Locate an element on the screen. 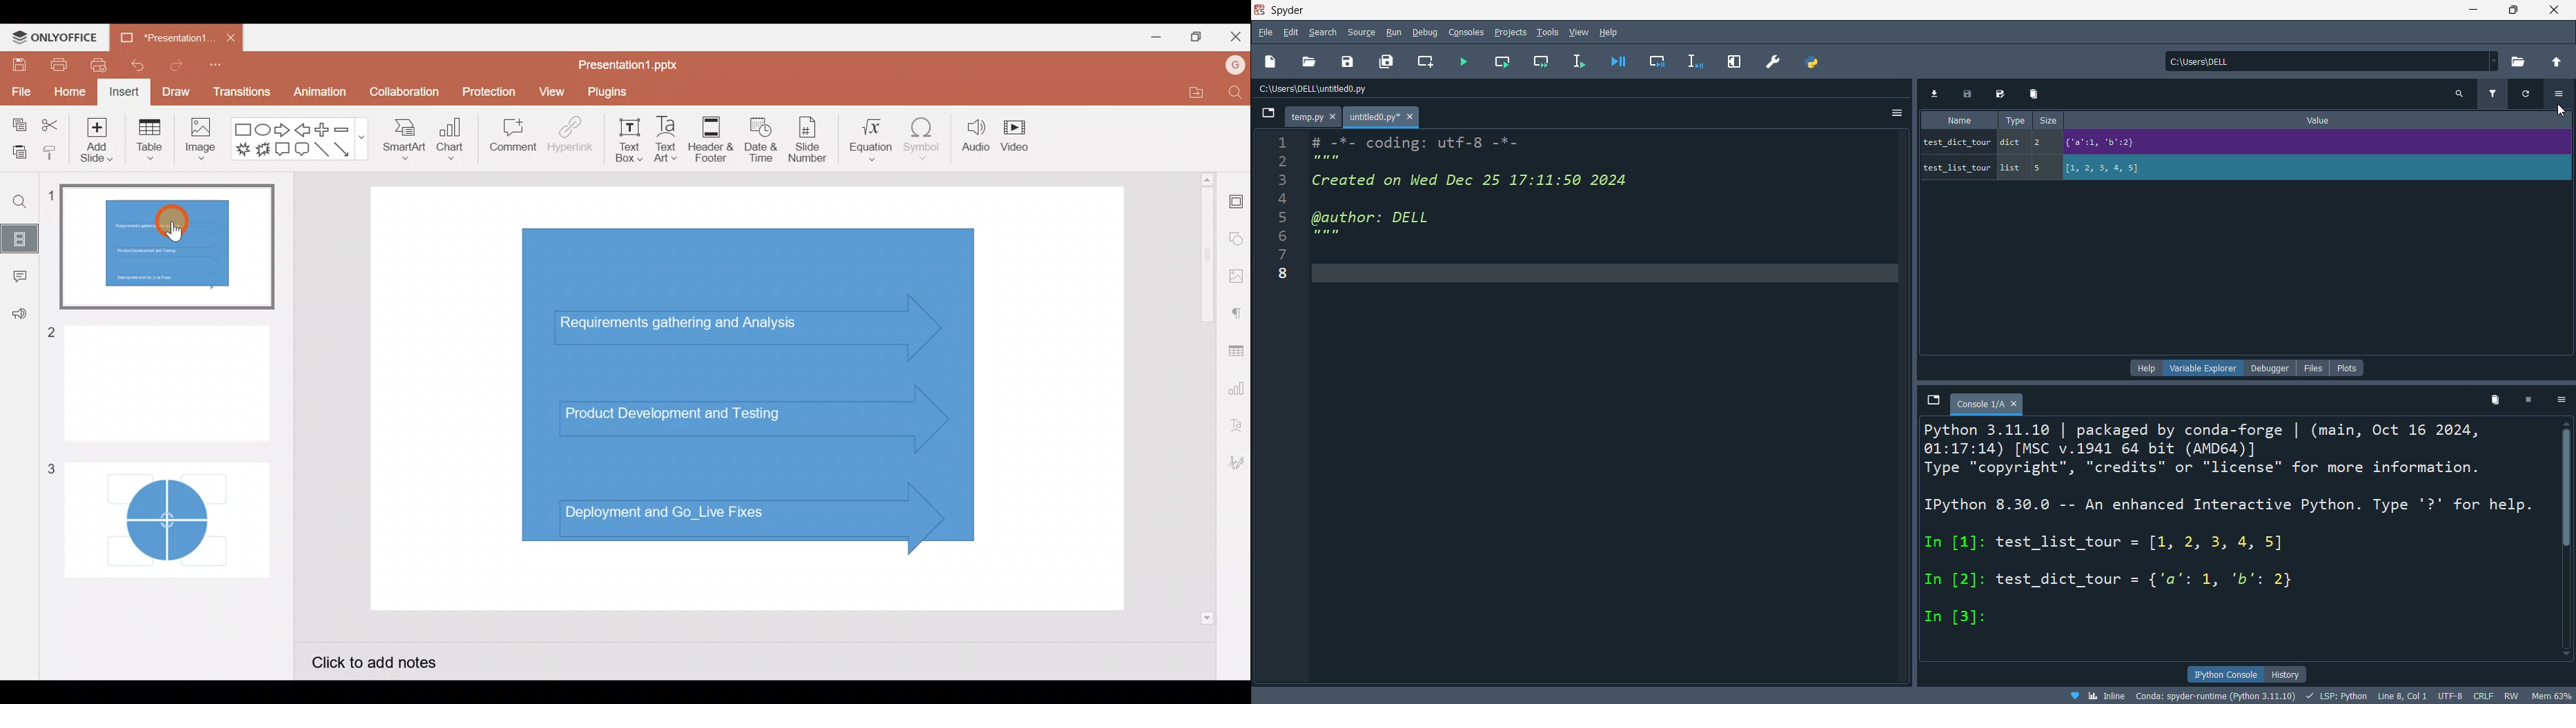 The width and height of the screenshot is (2576, 728). import is located at coordinates (1936, 93).